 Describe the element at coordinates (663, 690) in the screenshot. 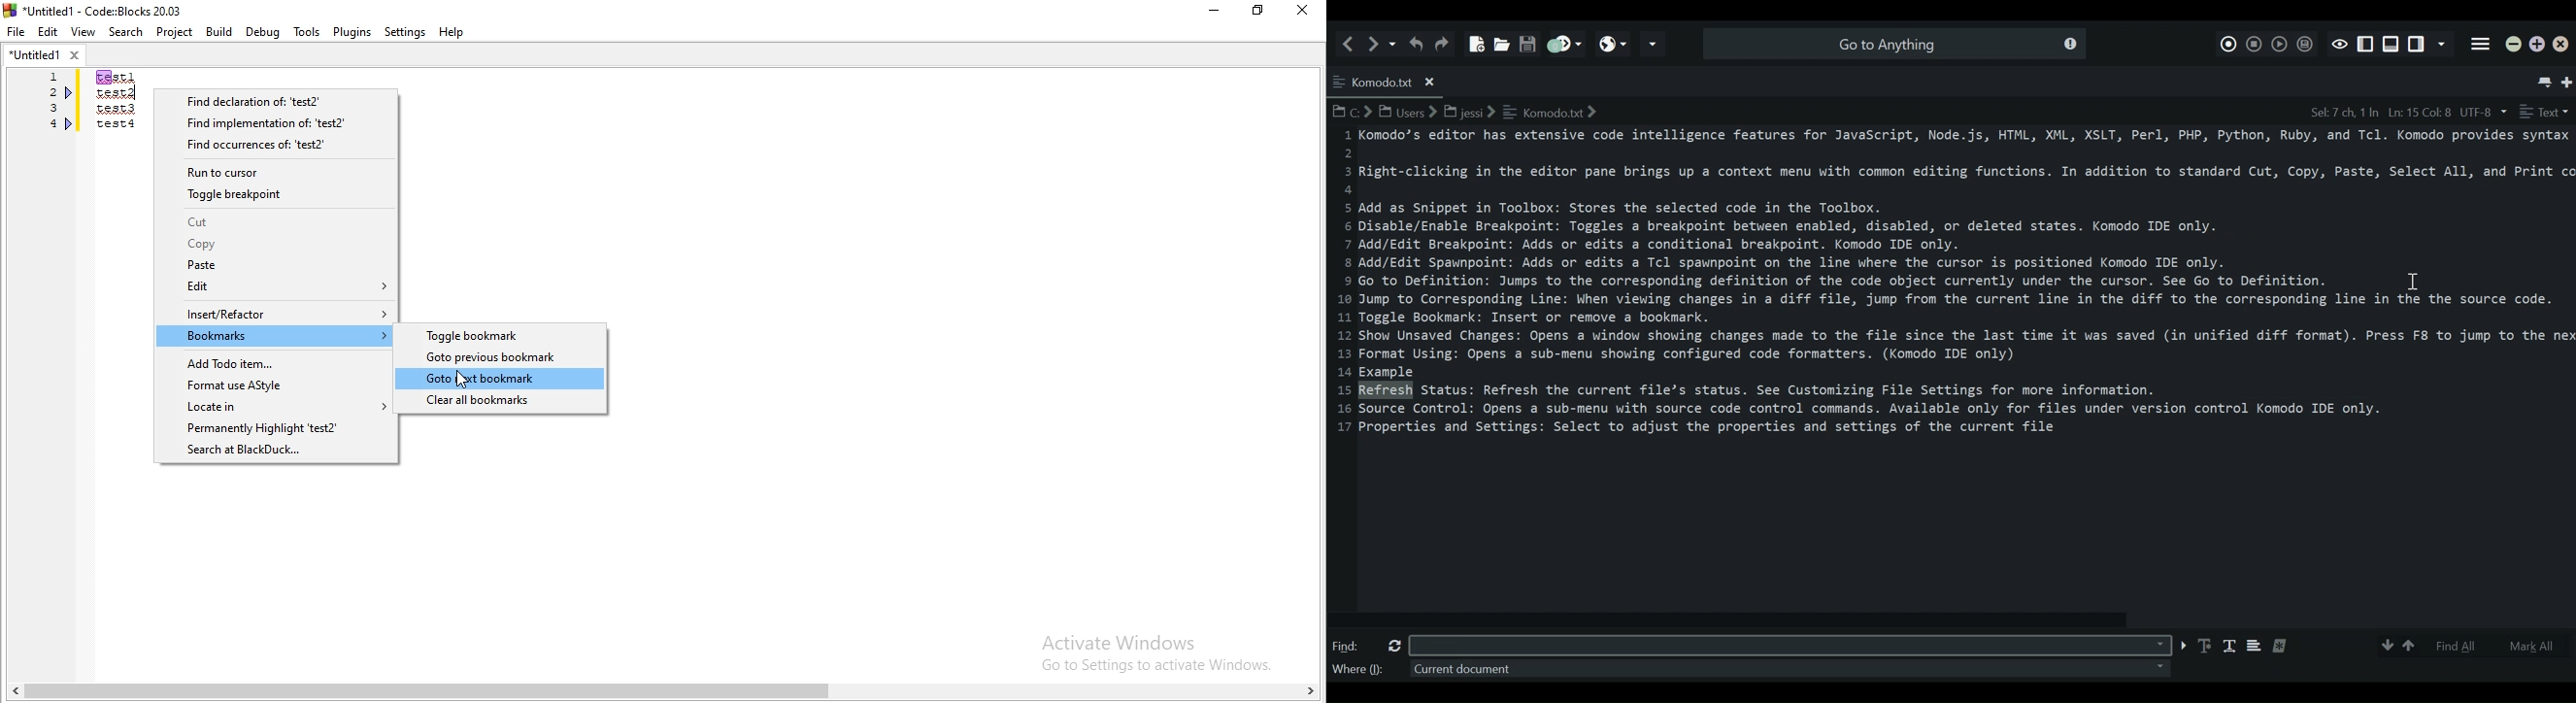

I see `scroll bar` at that location.